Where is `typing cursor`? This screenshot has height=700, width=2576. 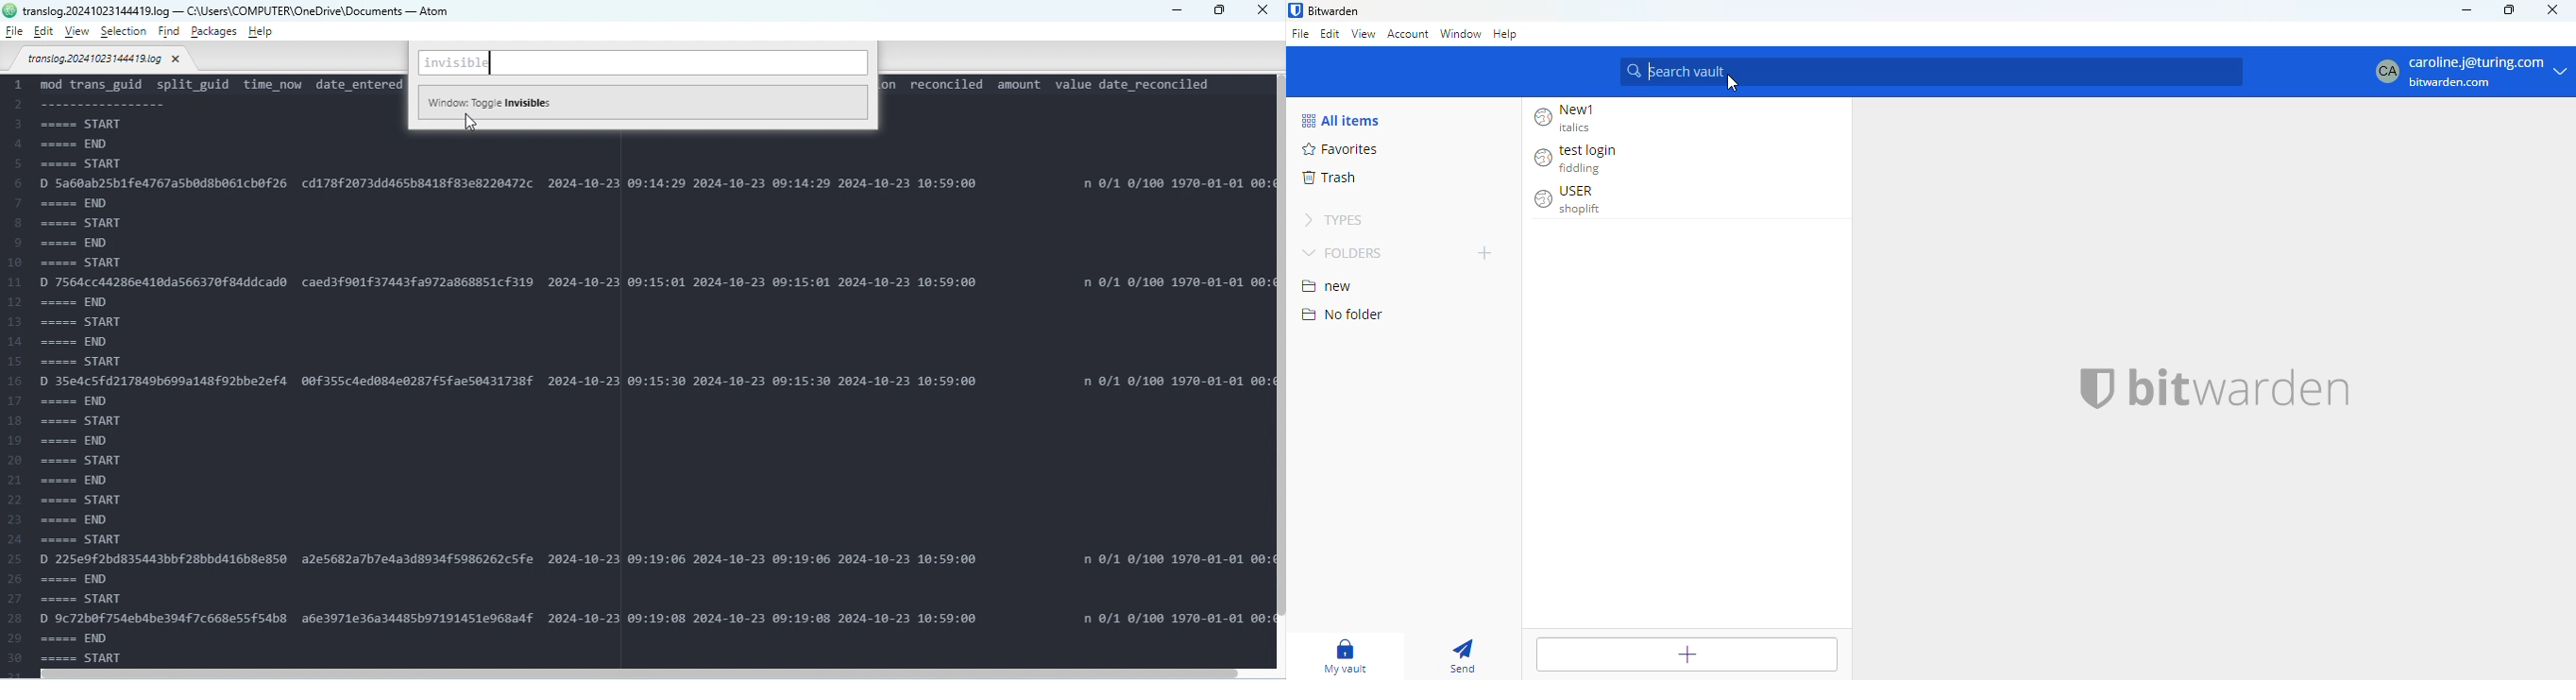 typing cursor is located at coordinates (1652, 72).